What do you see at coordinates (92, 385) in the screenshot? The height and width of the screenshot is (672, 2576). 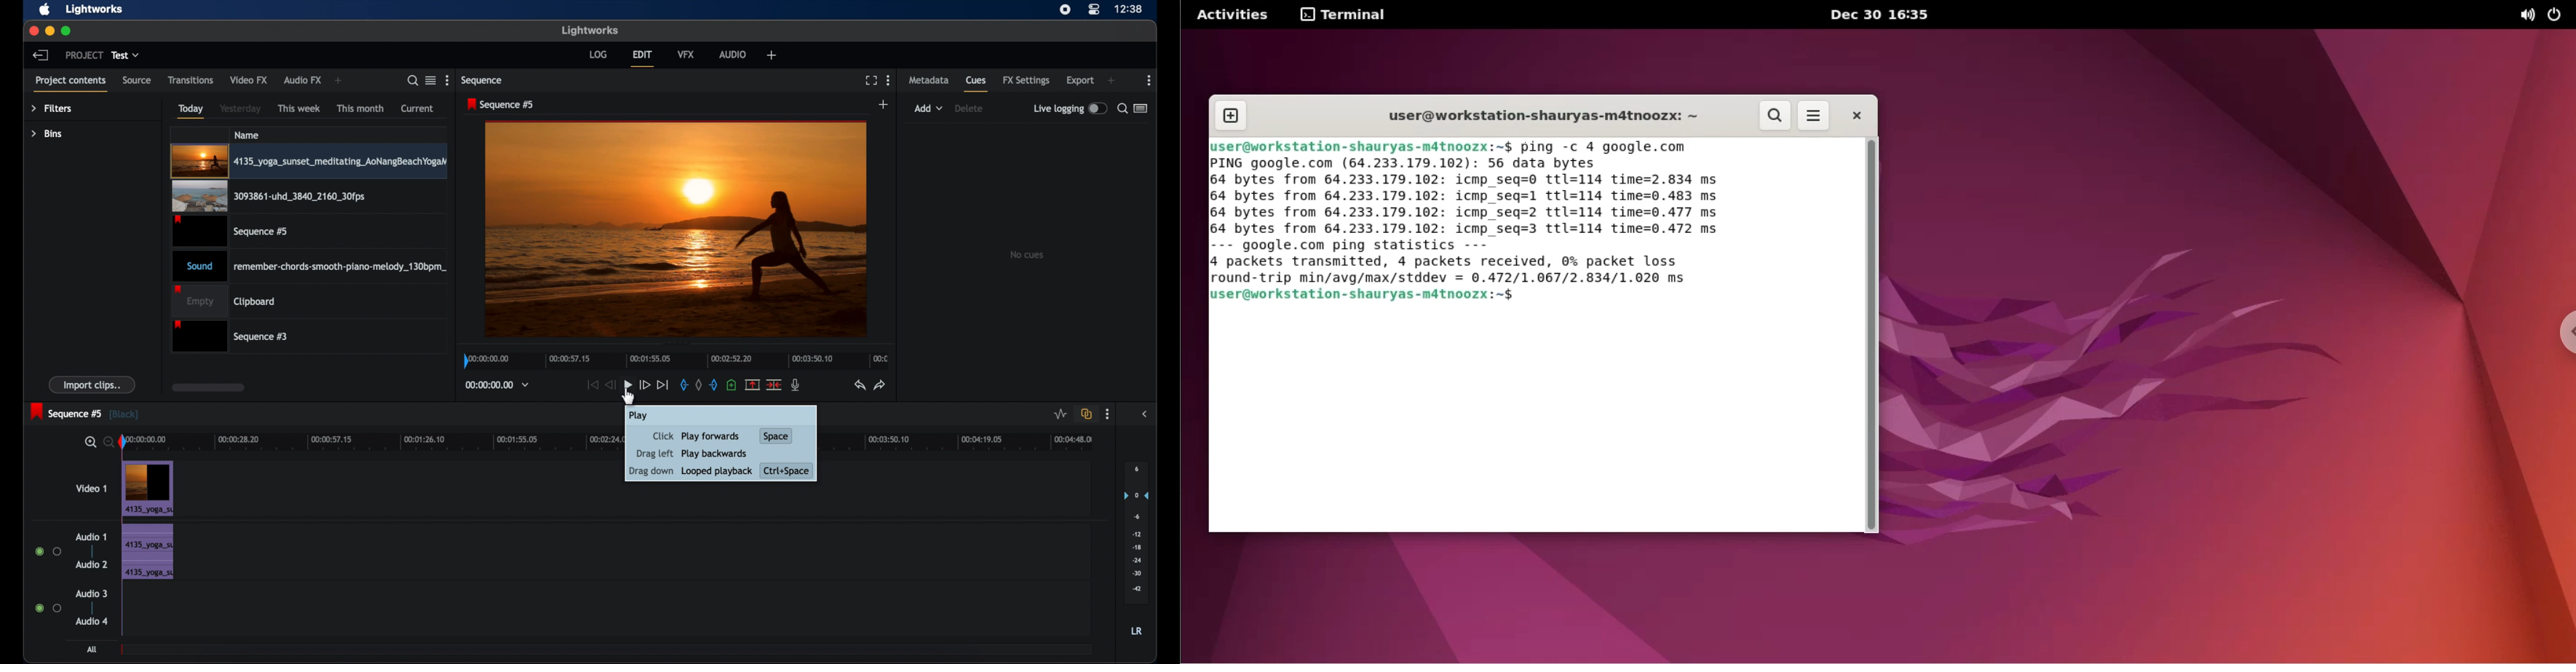 I see `import clips` at bounding box center [92, 385].